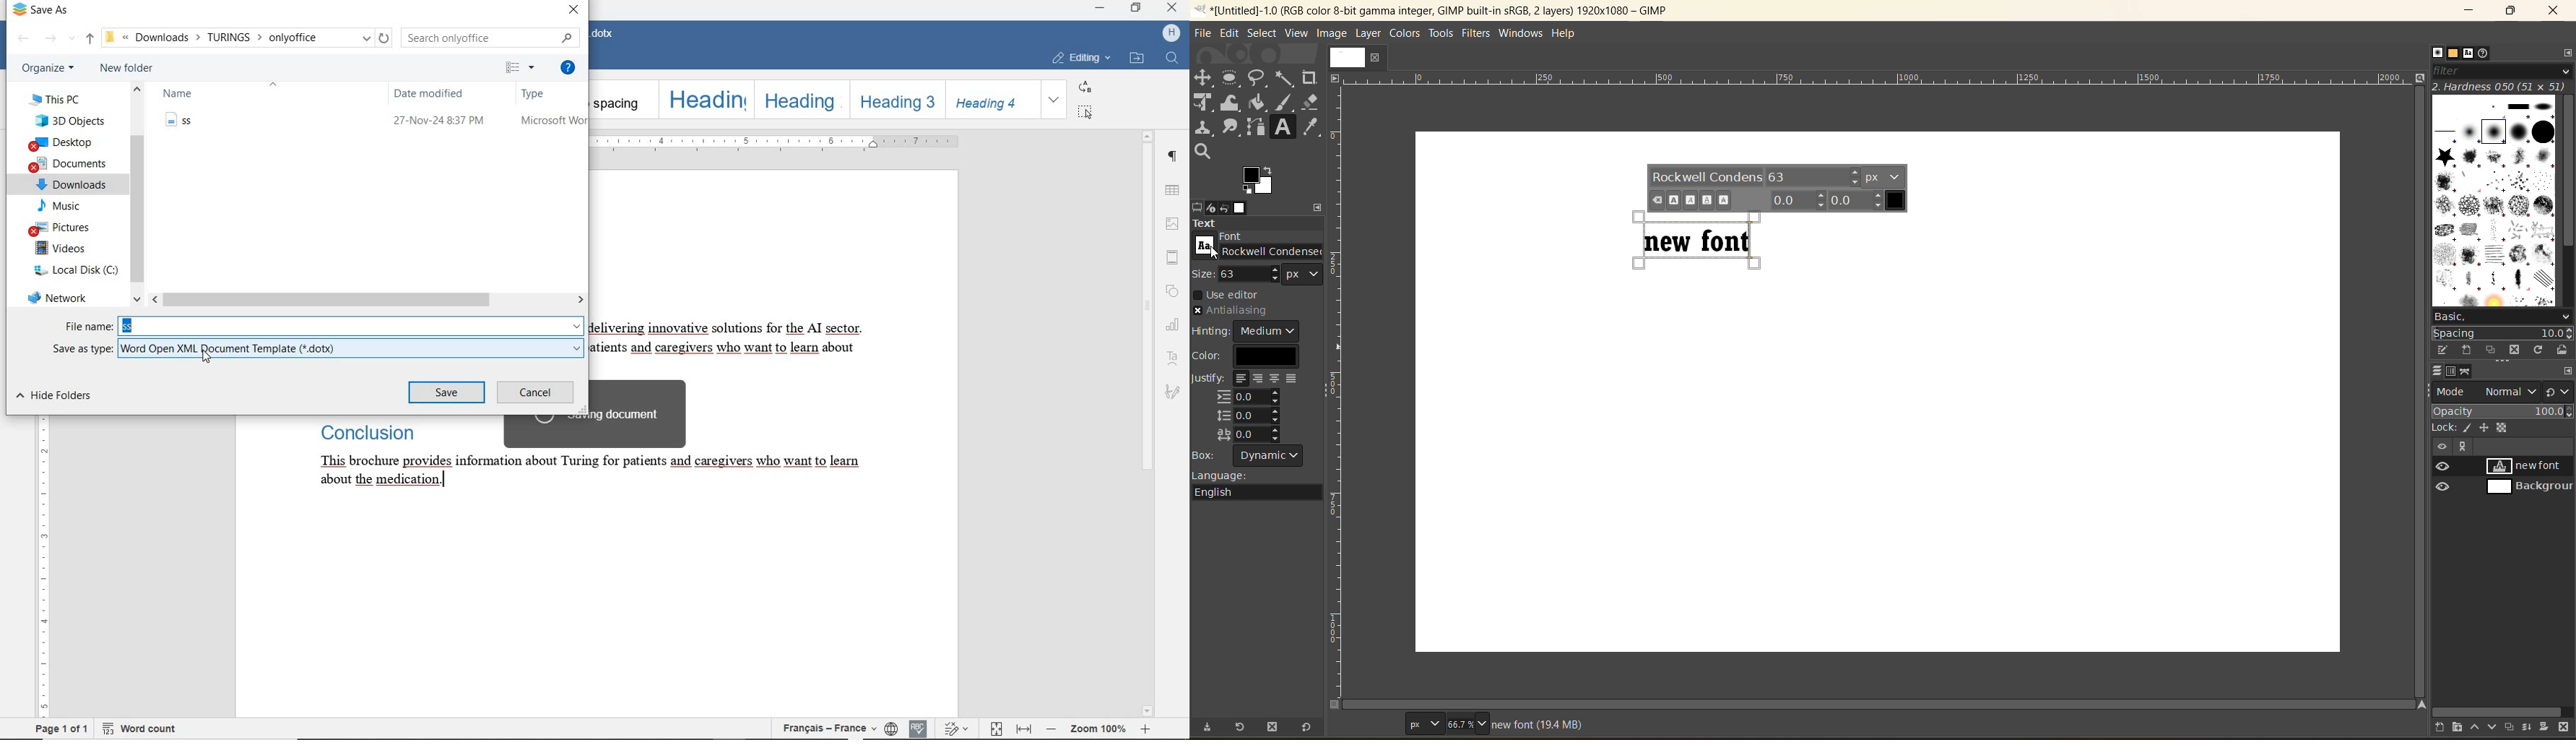 The width and height of the screenshot is (2576, 756). What do you see at coordinates (1173, 33) in the screenshot?
I see `HP` at bounding box center [1173, 33].